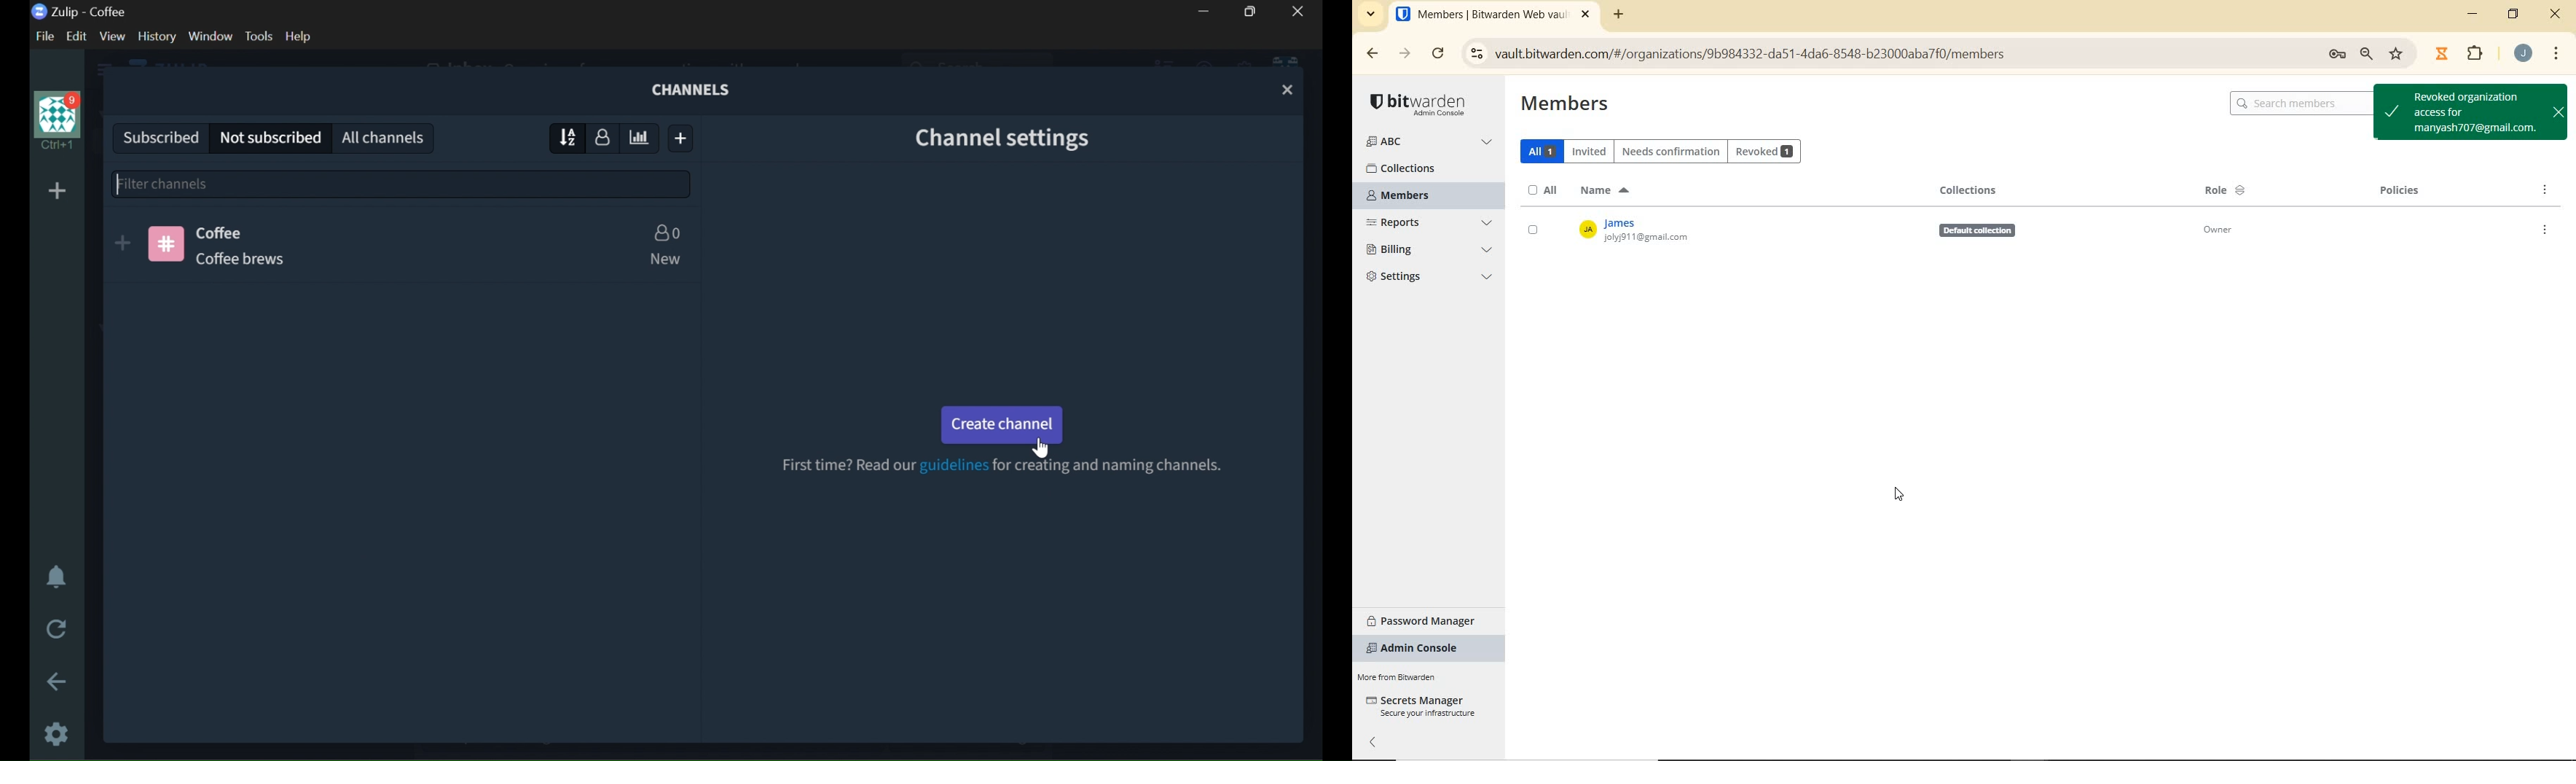  What do you see at coordinates (258, 36) in the screenshot?
I see `TOOLS` at bounding box center [258, 36].